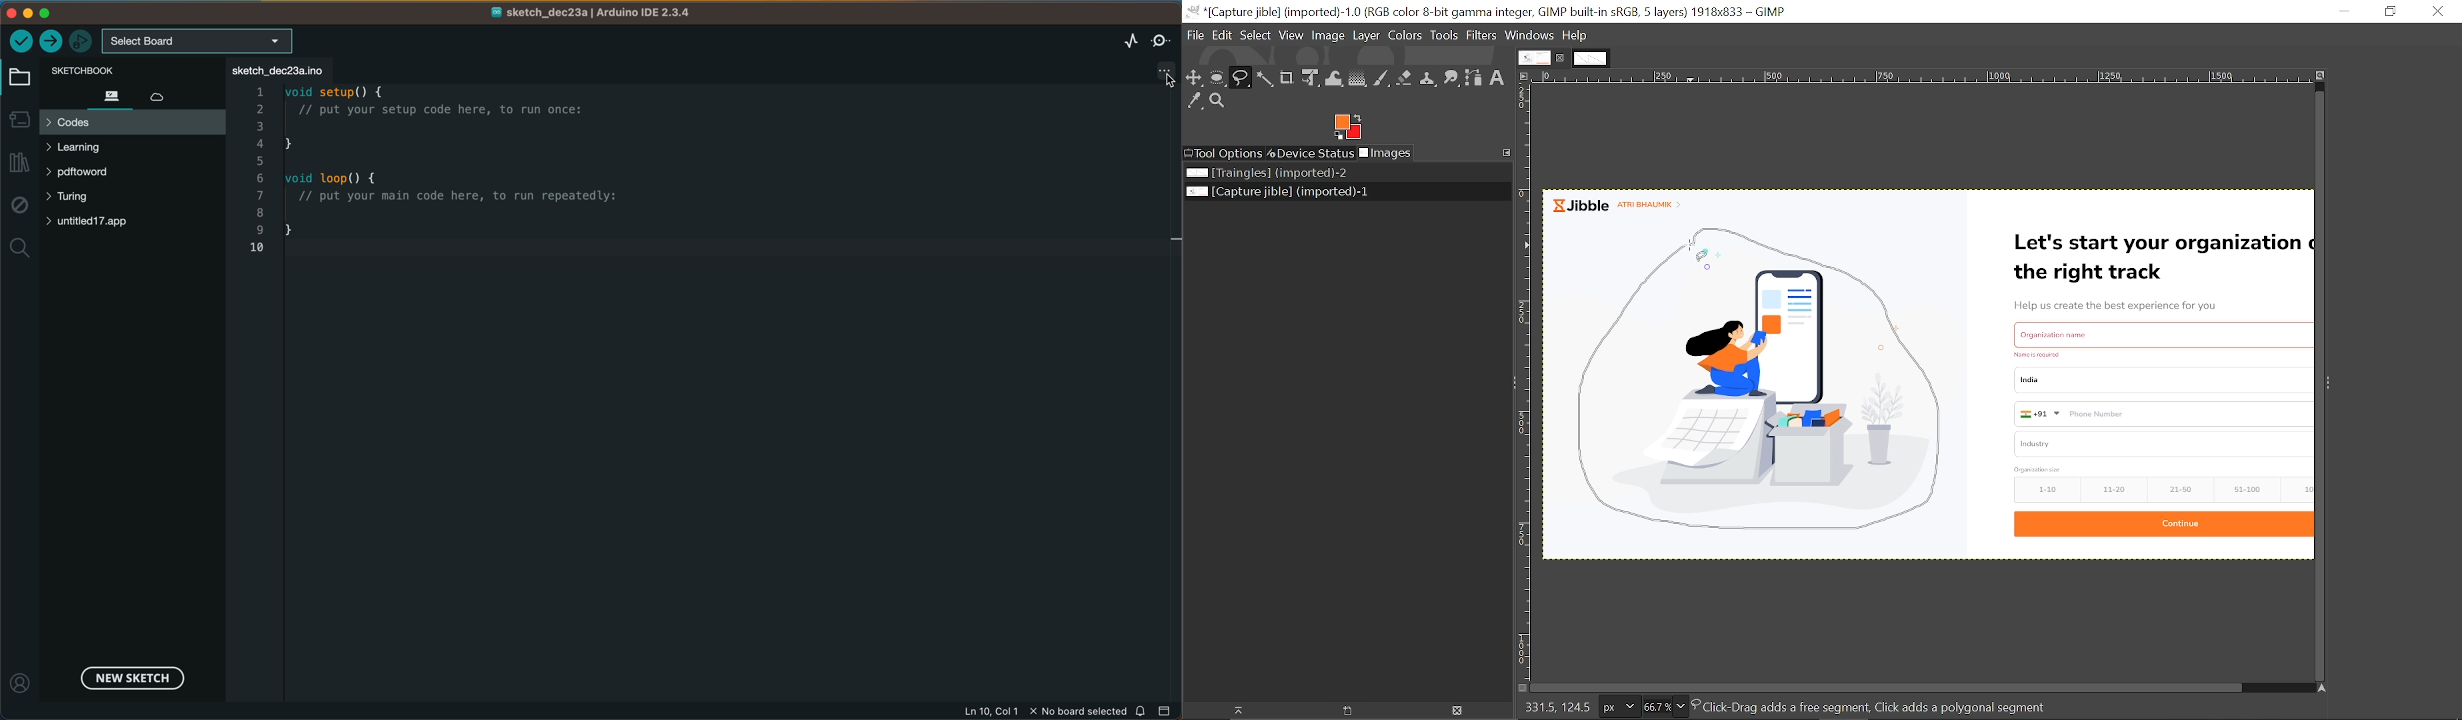  Describe the element at coordinates (1687, 242) in the screenshot. I see `cursor` at that location.